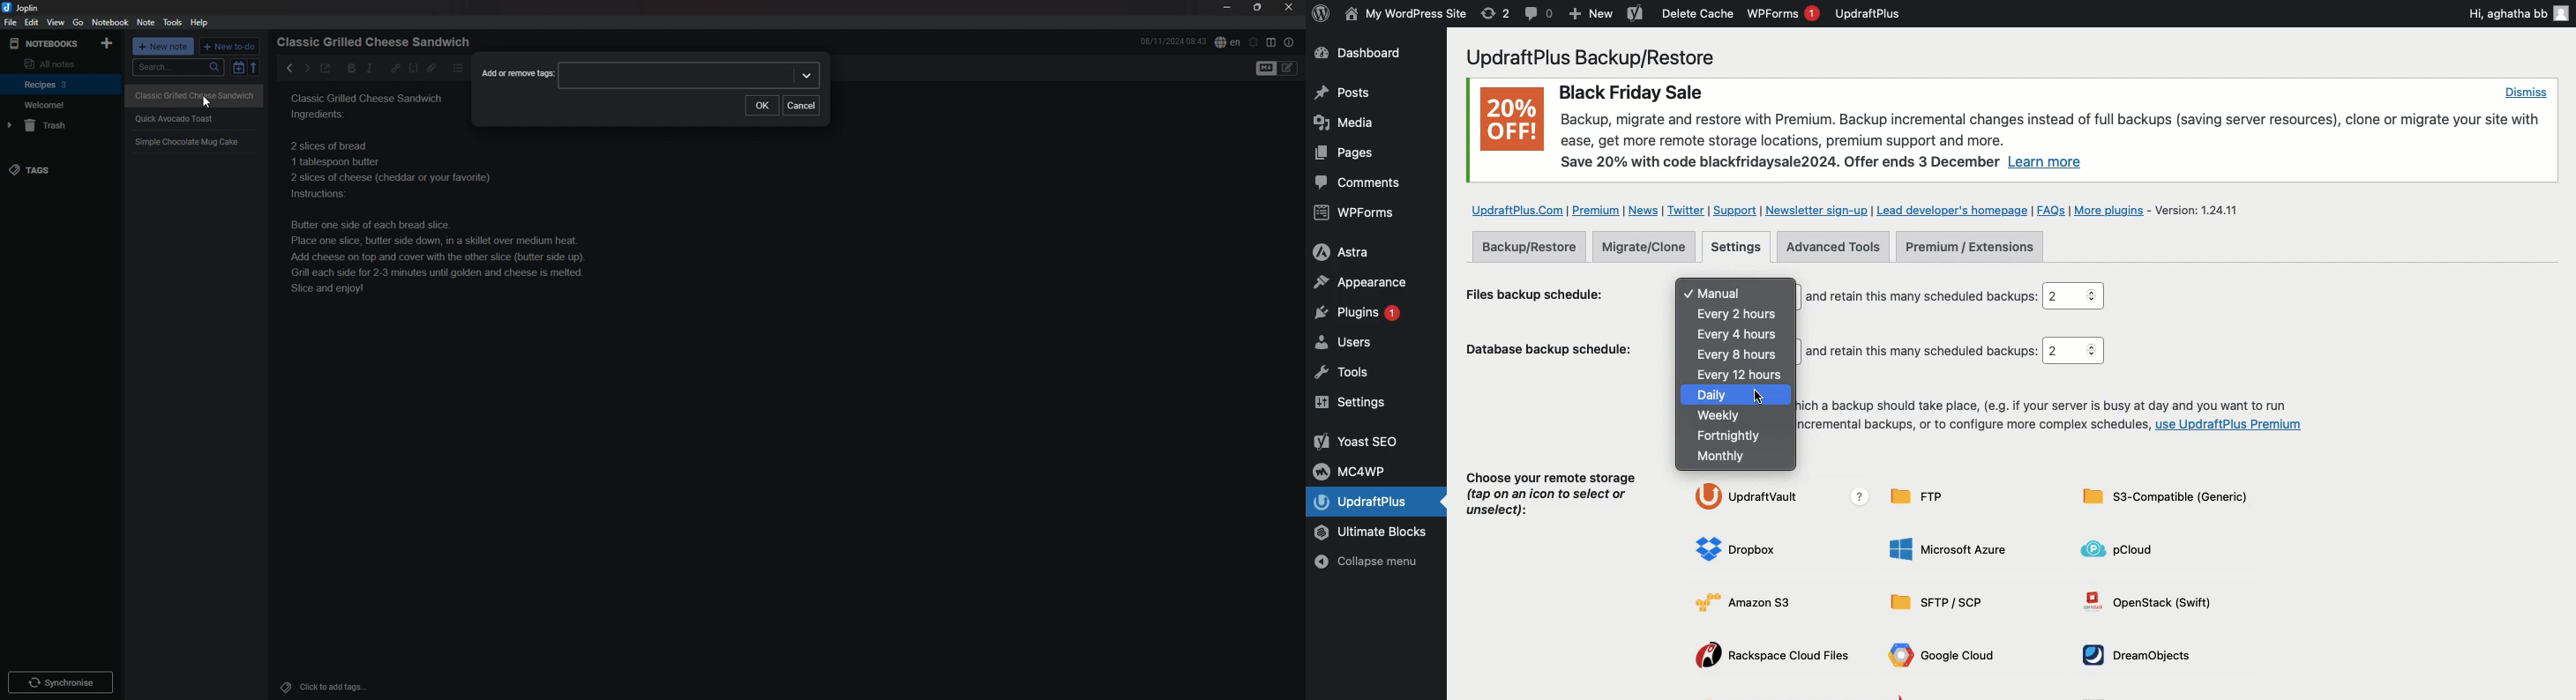 This screenshot has height=700, width=2576. Describe the element at coordinates (348, 69) in the screenshot. I see `bold` at that location.